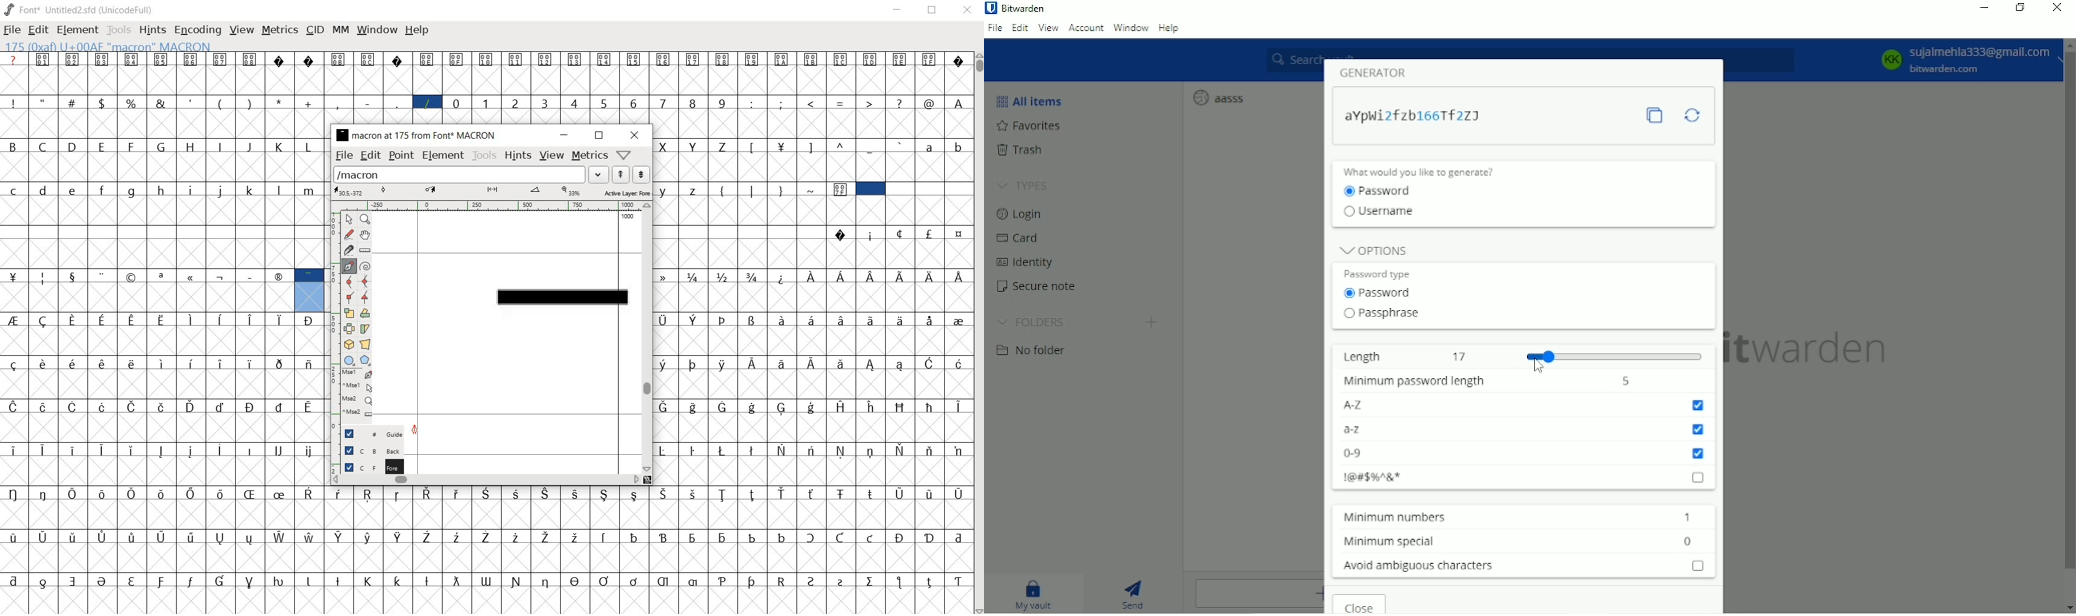 The height and width of the screenshot is (616, 2100). What do you see at coordinates (369, 59) in the screenshot?
I see `Symbol` at bounding box center [369, 59].